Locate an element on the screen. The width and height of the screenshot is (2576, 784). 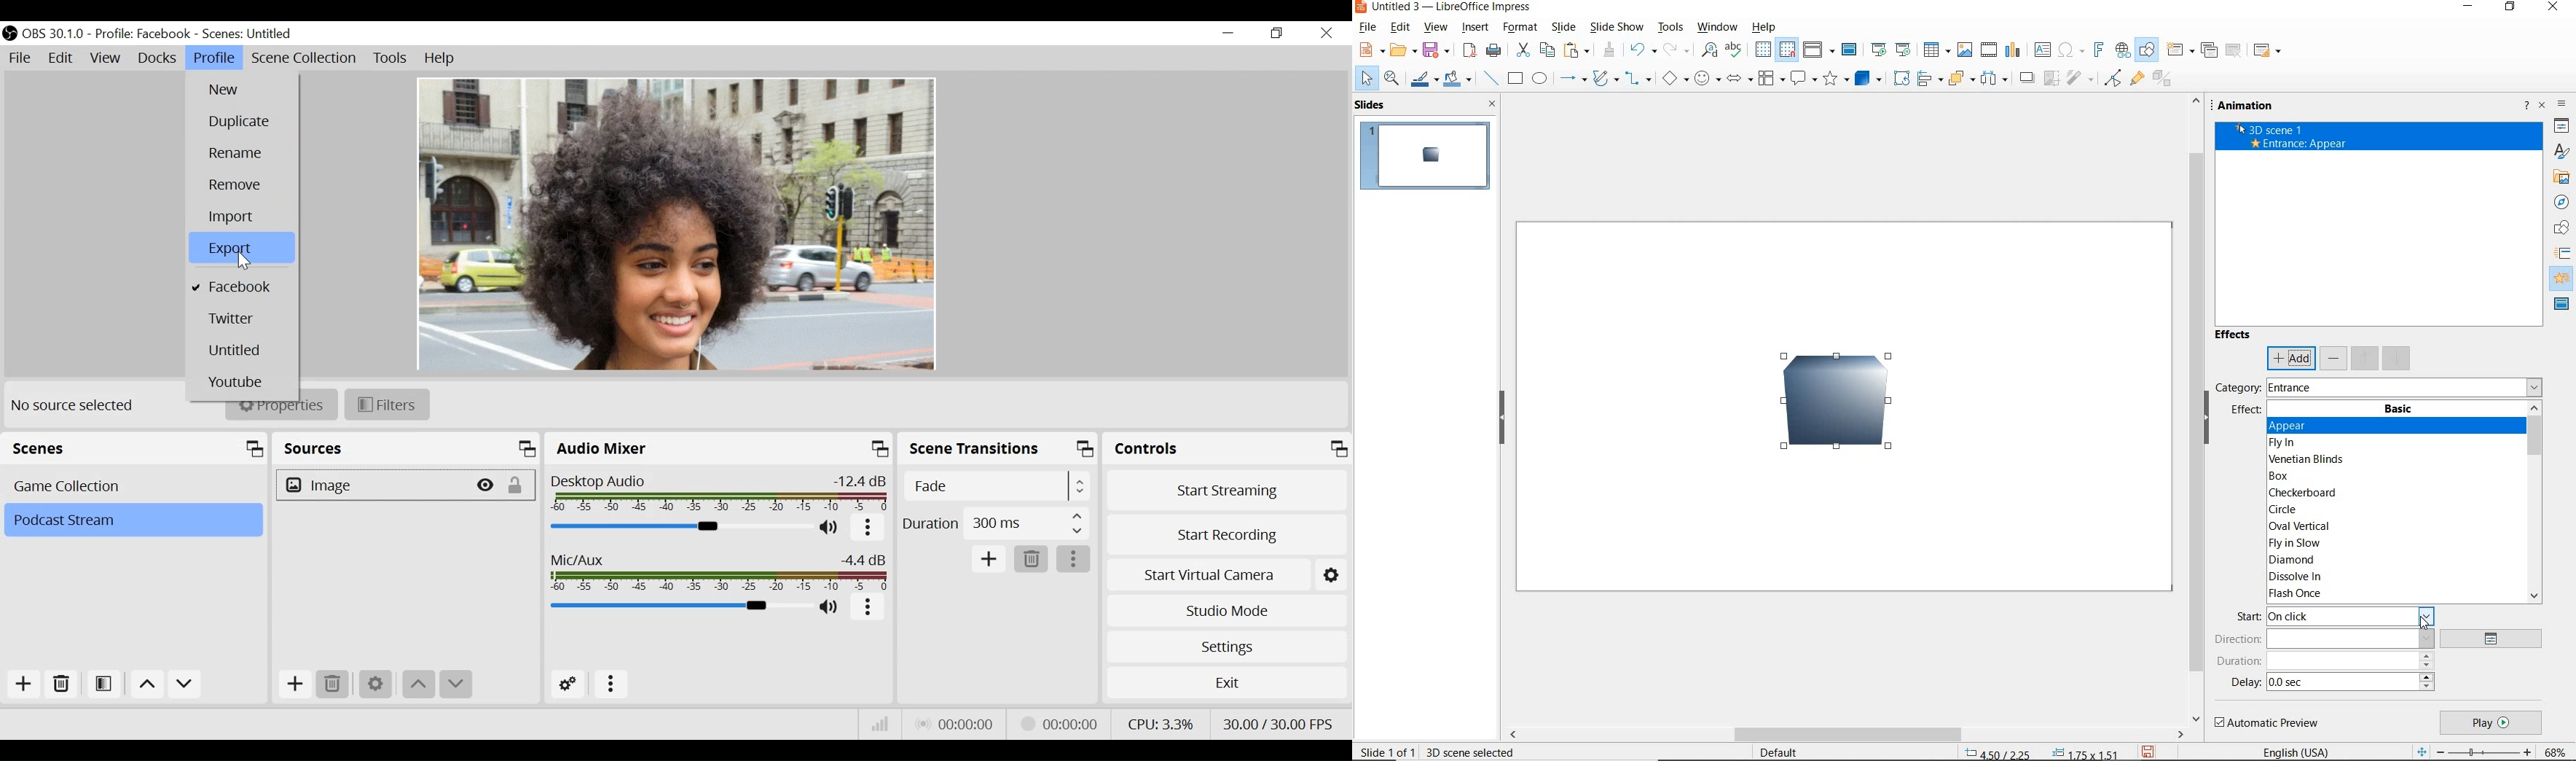
Remove is located at coordinates (63, 683).